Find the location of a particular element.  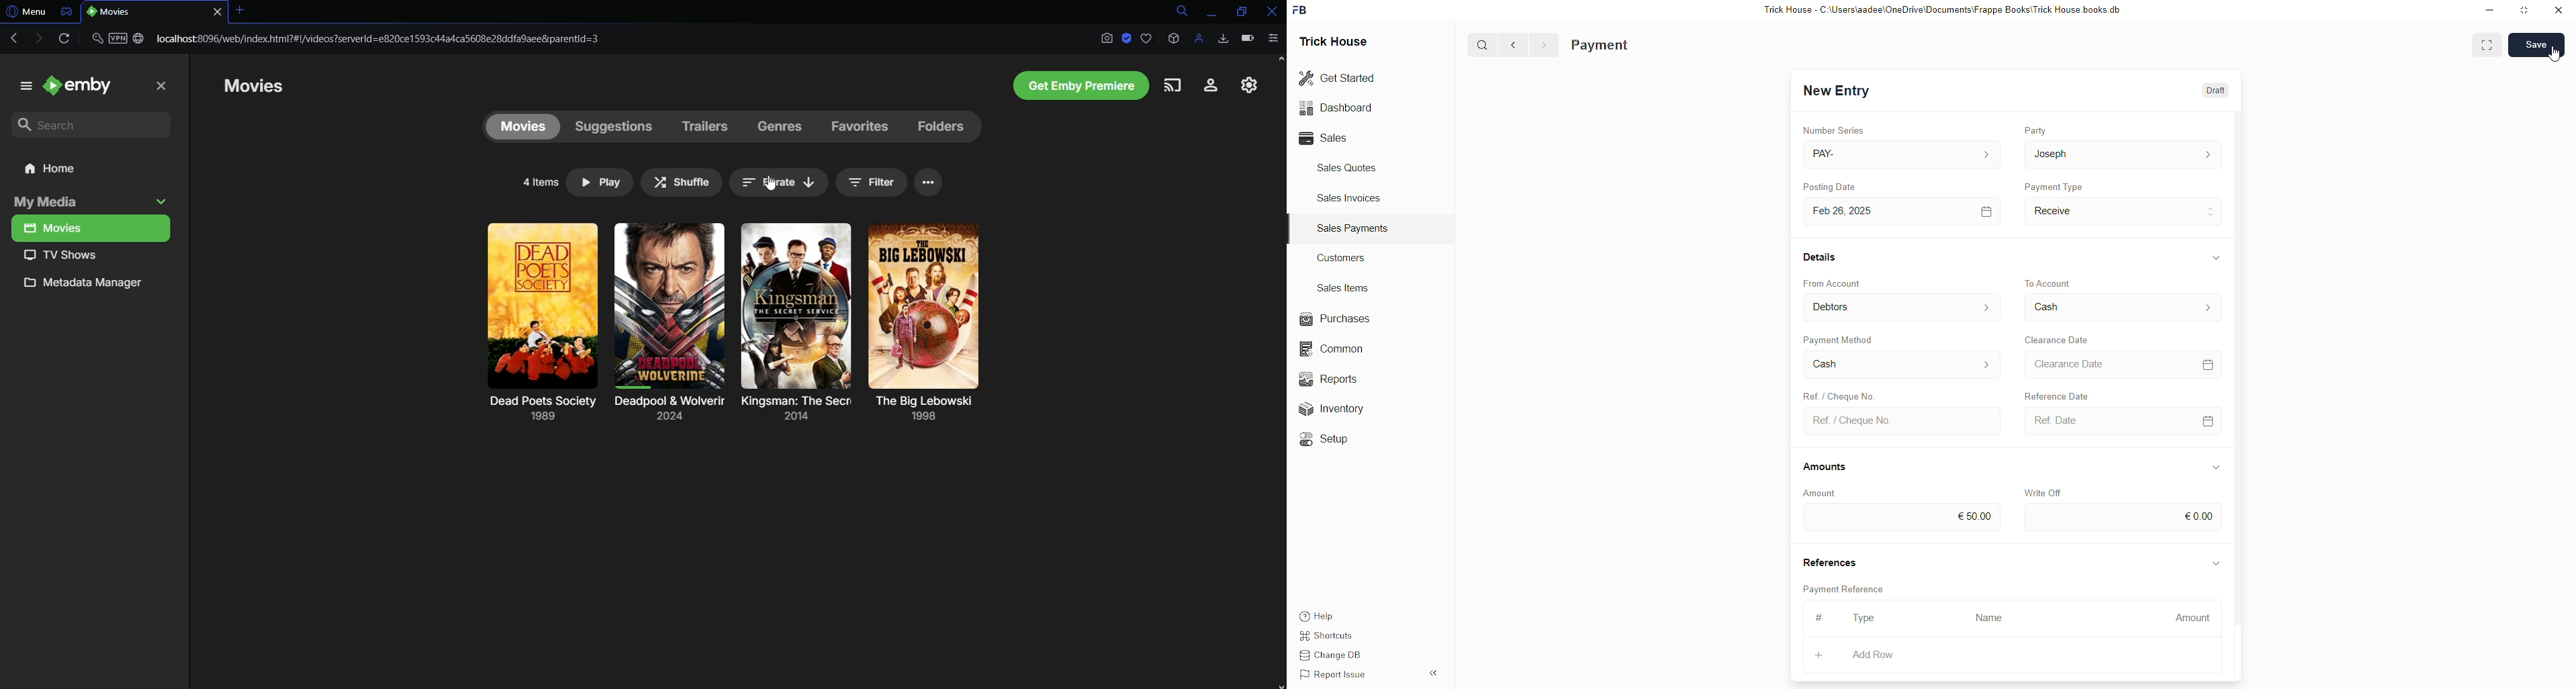

Home is located at coordinates (95, 172).